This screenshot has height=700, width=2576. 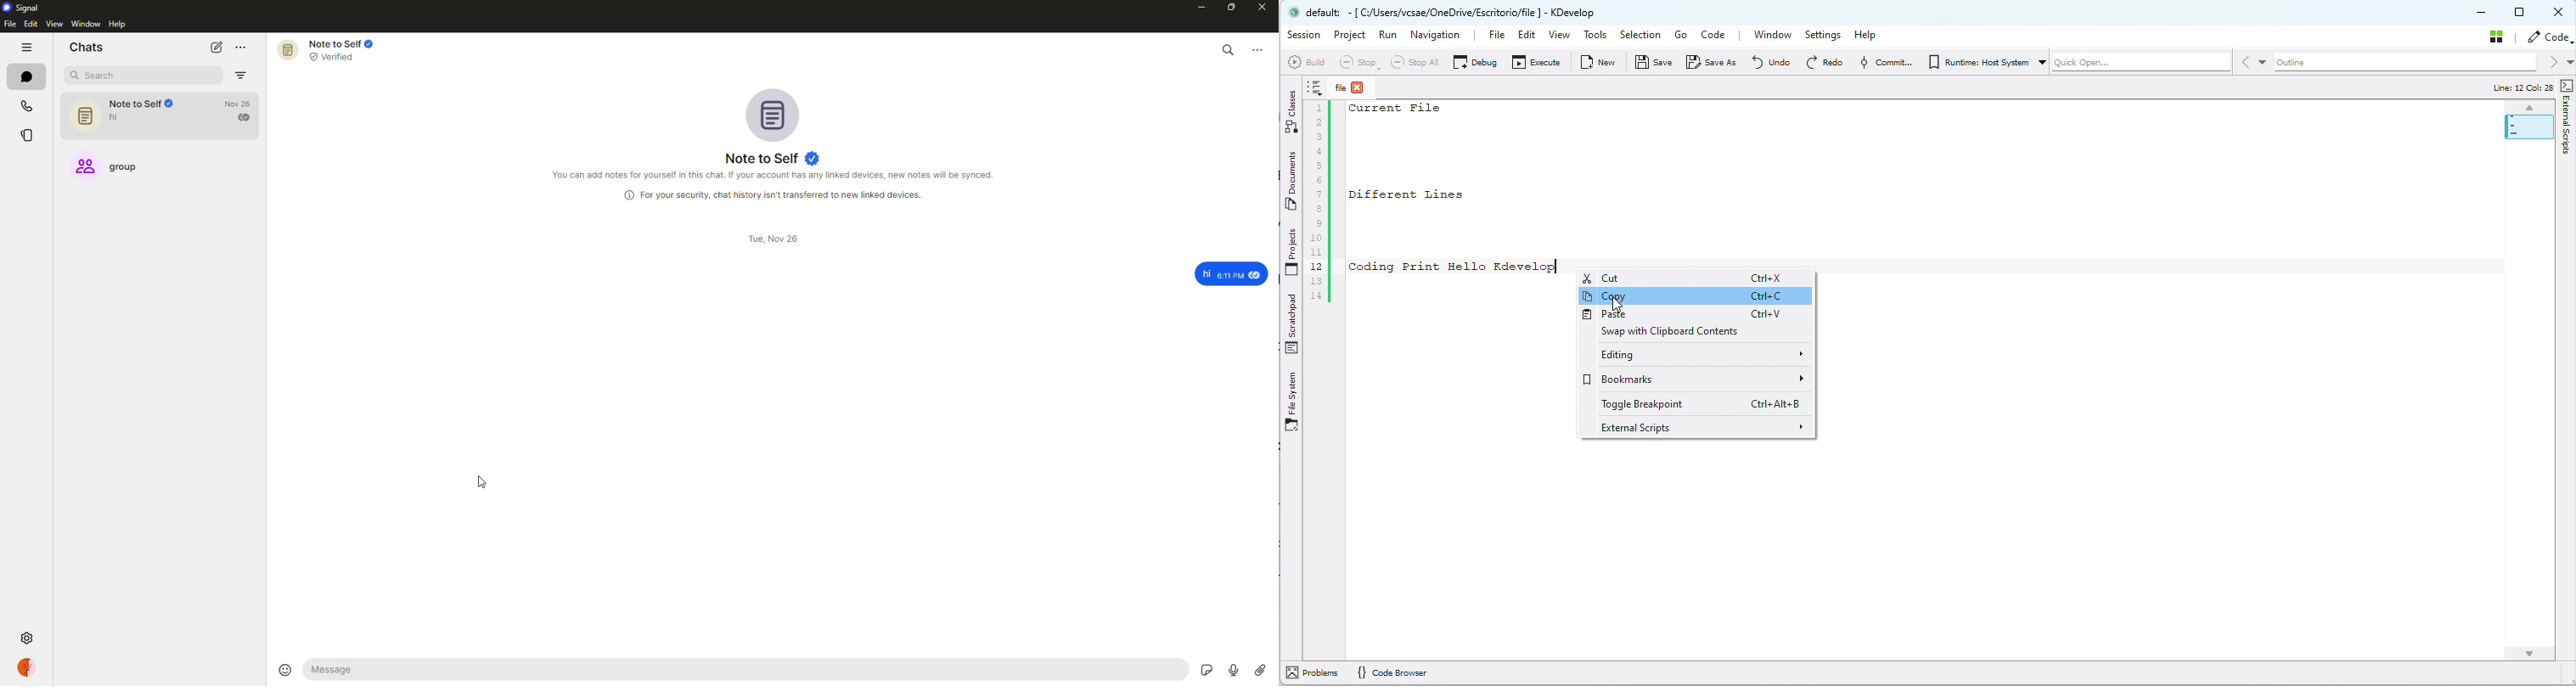 I want to click on date, so click(x=775, y=238).